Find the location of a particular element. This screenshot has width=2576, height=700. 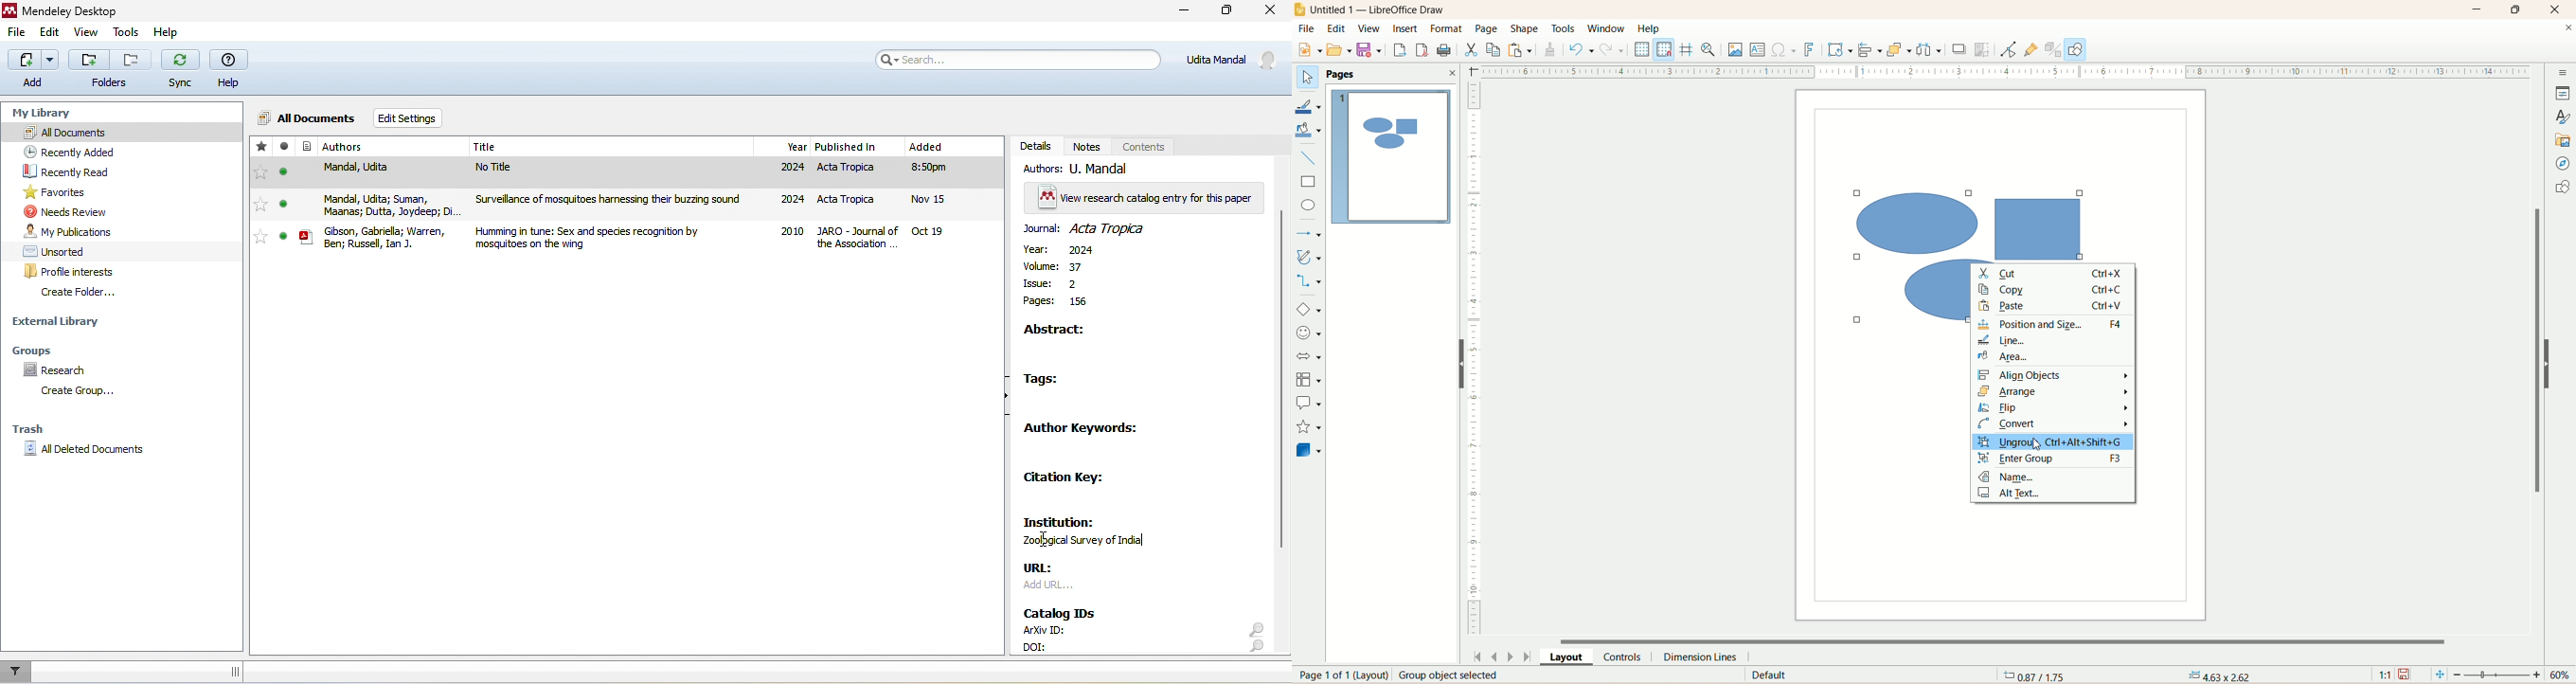

title is located at coordinates (613, 147).